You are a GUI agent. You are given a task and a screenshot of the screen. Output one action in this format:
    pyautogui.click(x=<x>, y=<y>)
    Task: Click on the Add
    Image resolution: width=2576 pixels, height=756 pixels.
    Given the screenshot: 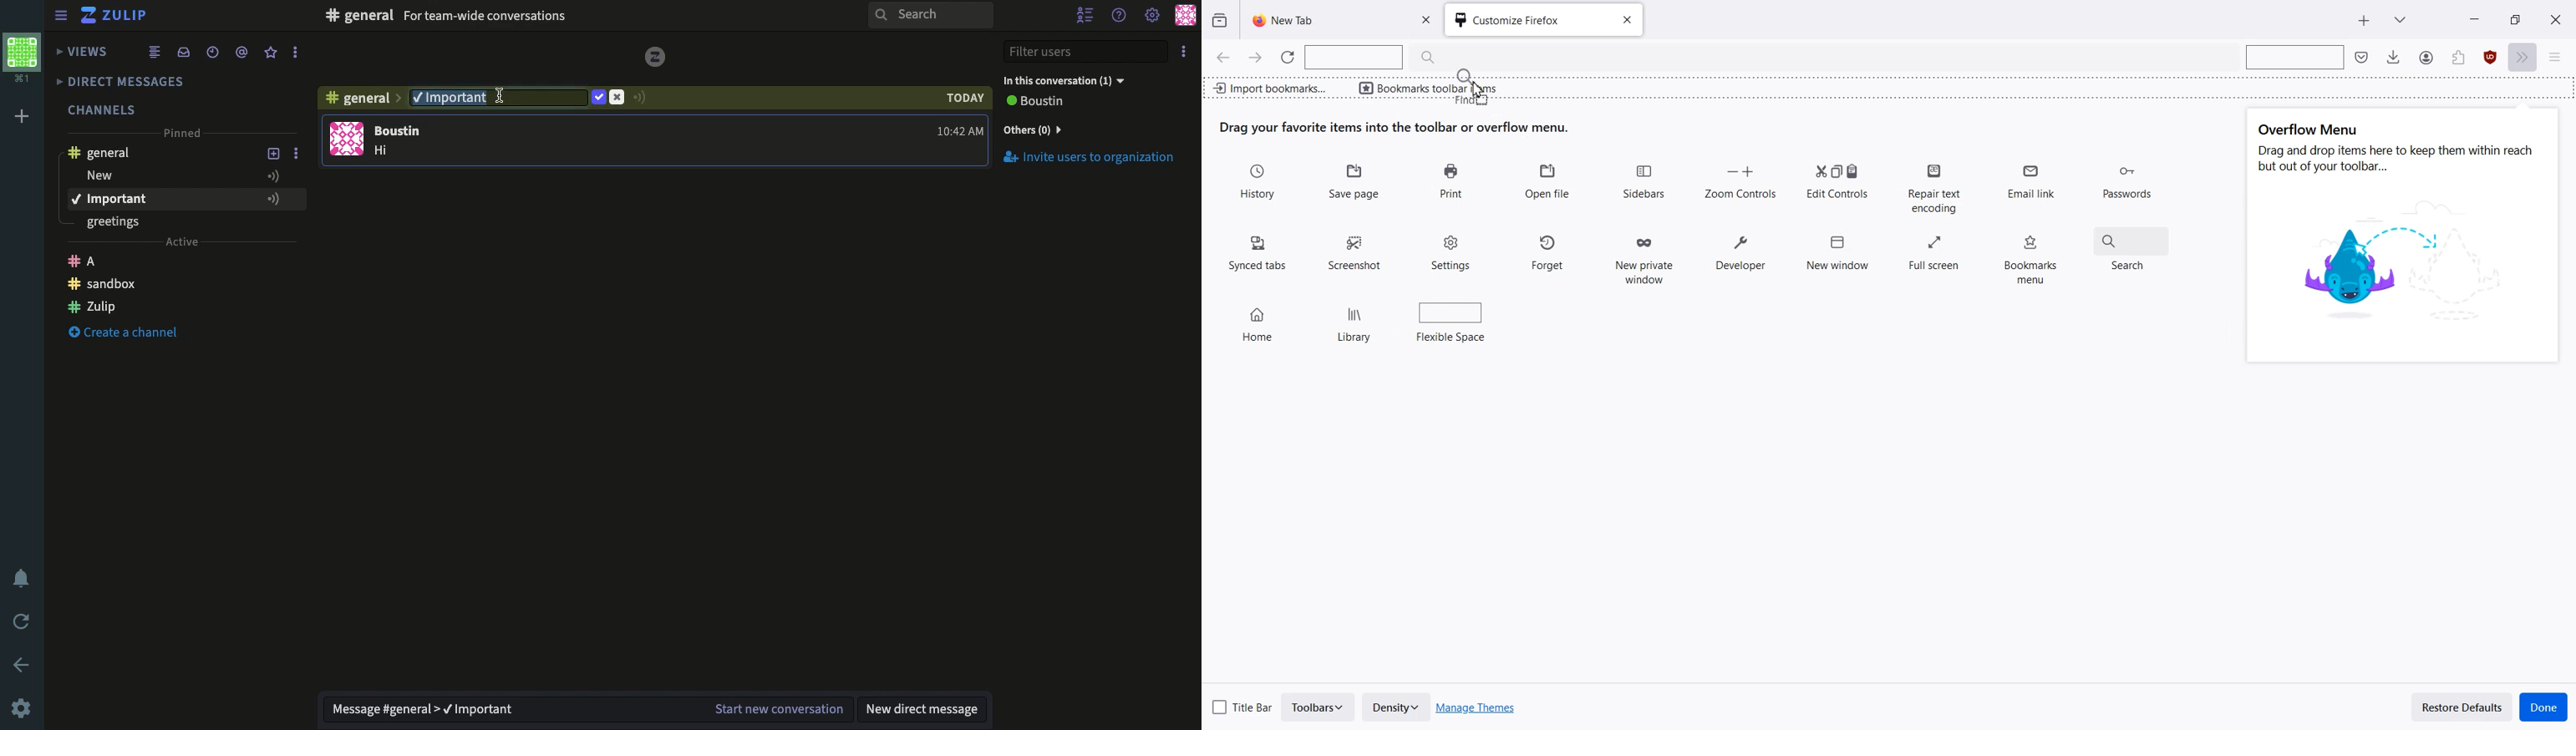 What is the action you would take?
    pyautogui.click(x=24, y=114)
    